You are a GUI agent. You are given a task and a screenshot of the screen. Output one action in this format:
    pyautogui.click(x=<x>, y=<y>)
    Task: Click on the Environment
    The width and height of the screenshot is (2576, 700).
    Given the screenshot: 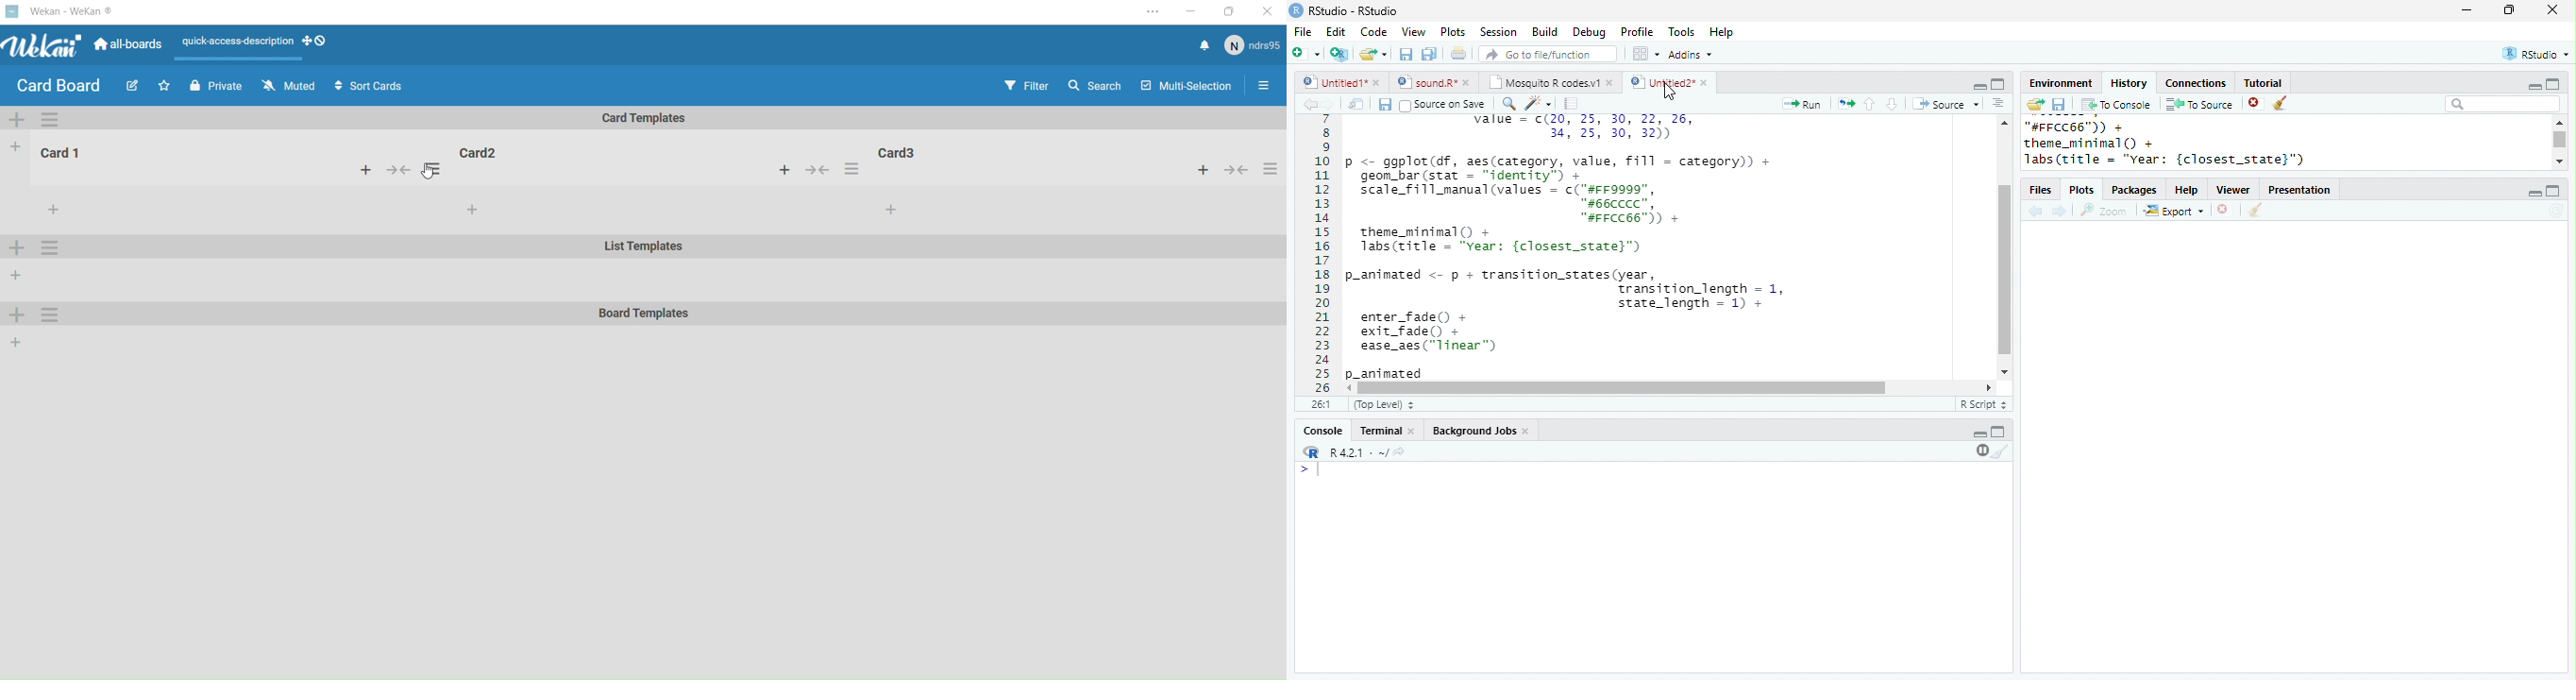 What is the action you would take?
    pyautogui.click(x=2062, y=84)
    